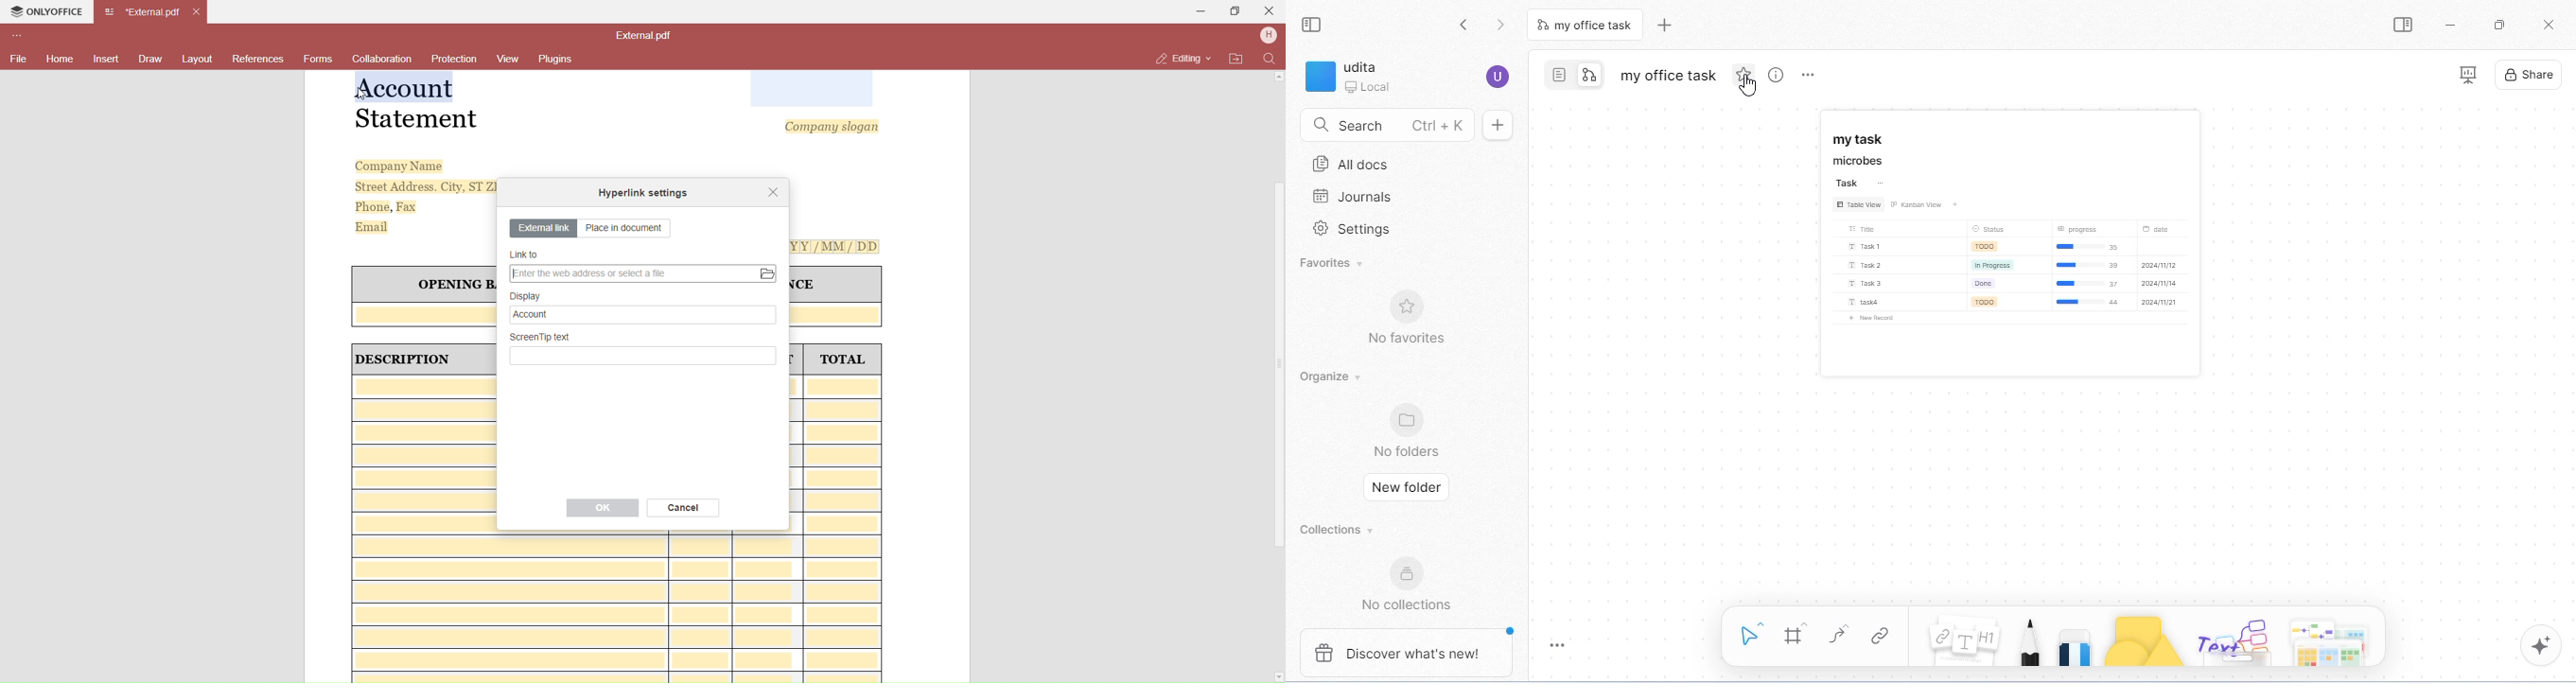  Describe the element at coordinates (642, 314) in the screenshot. I see `Account` at that location.